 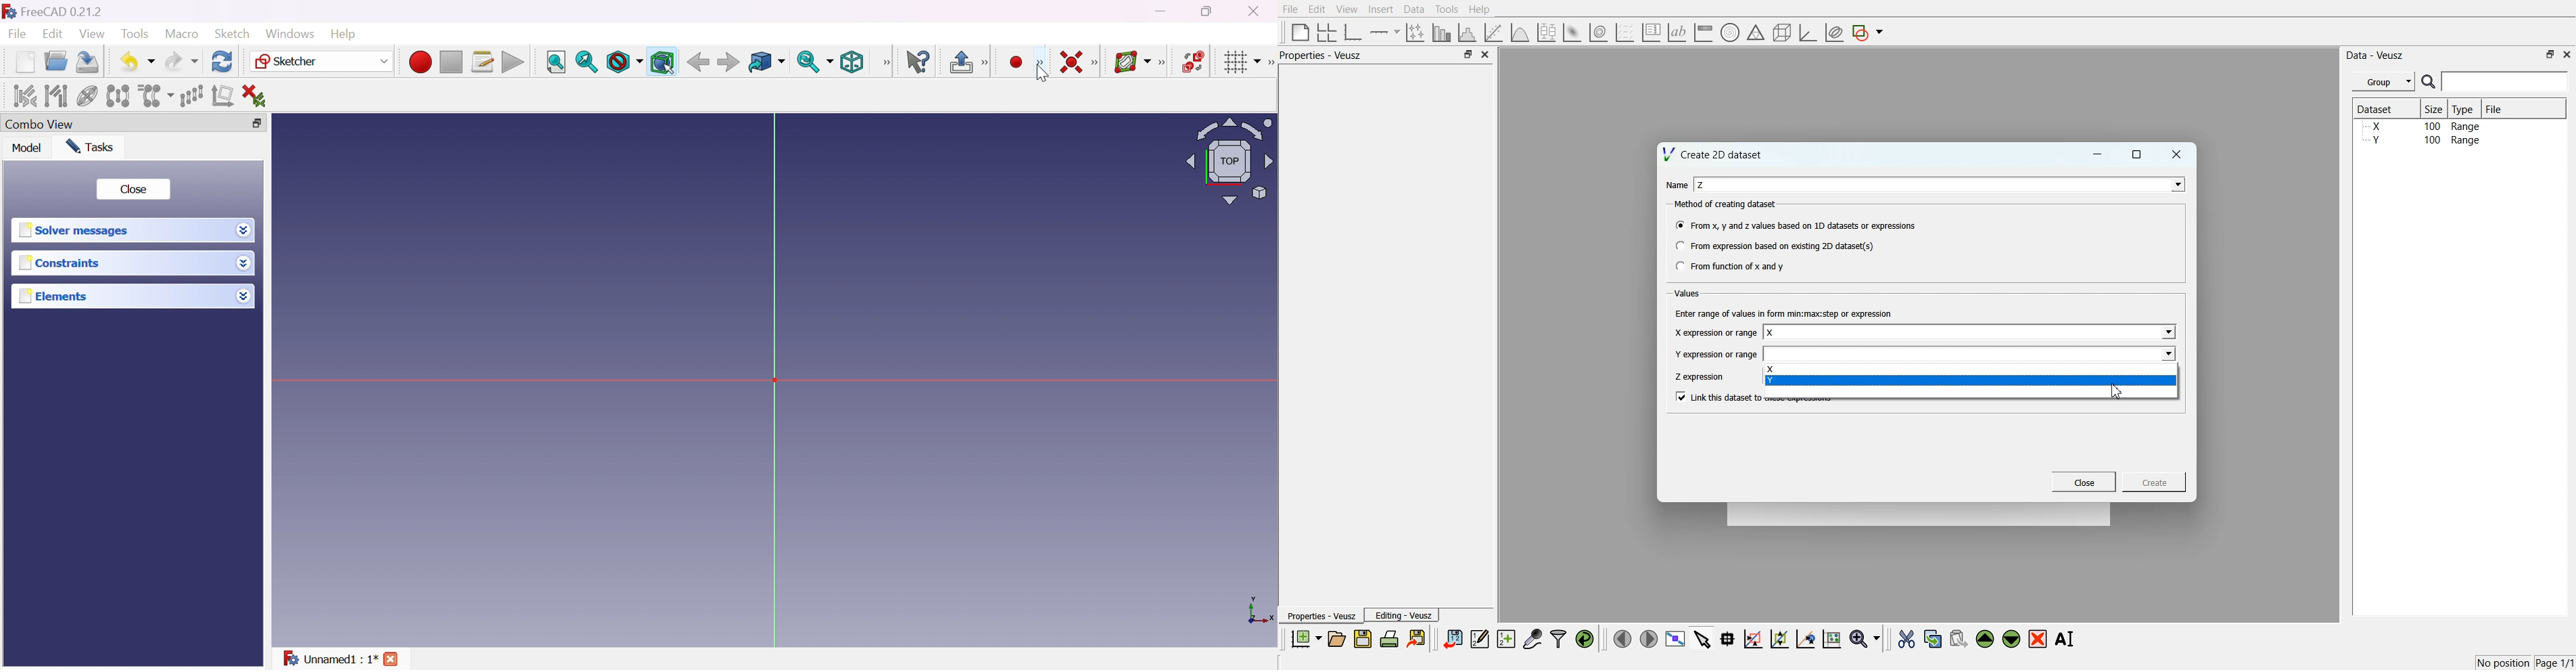 I want to click on View, so click(x=887, y=62).